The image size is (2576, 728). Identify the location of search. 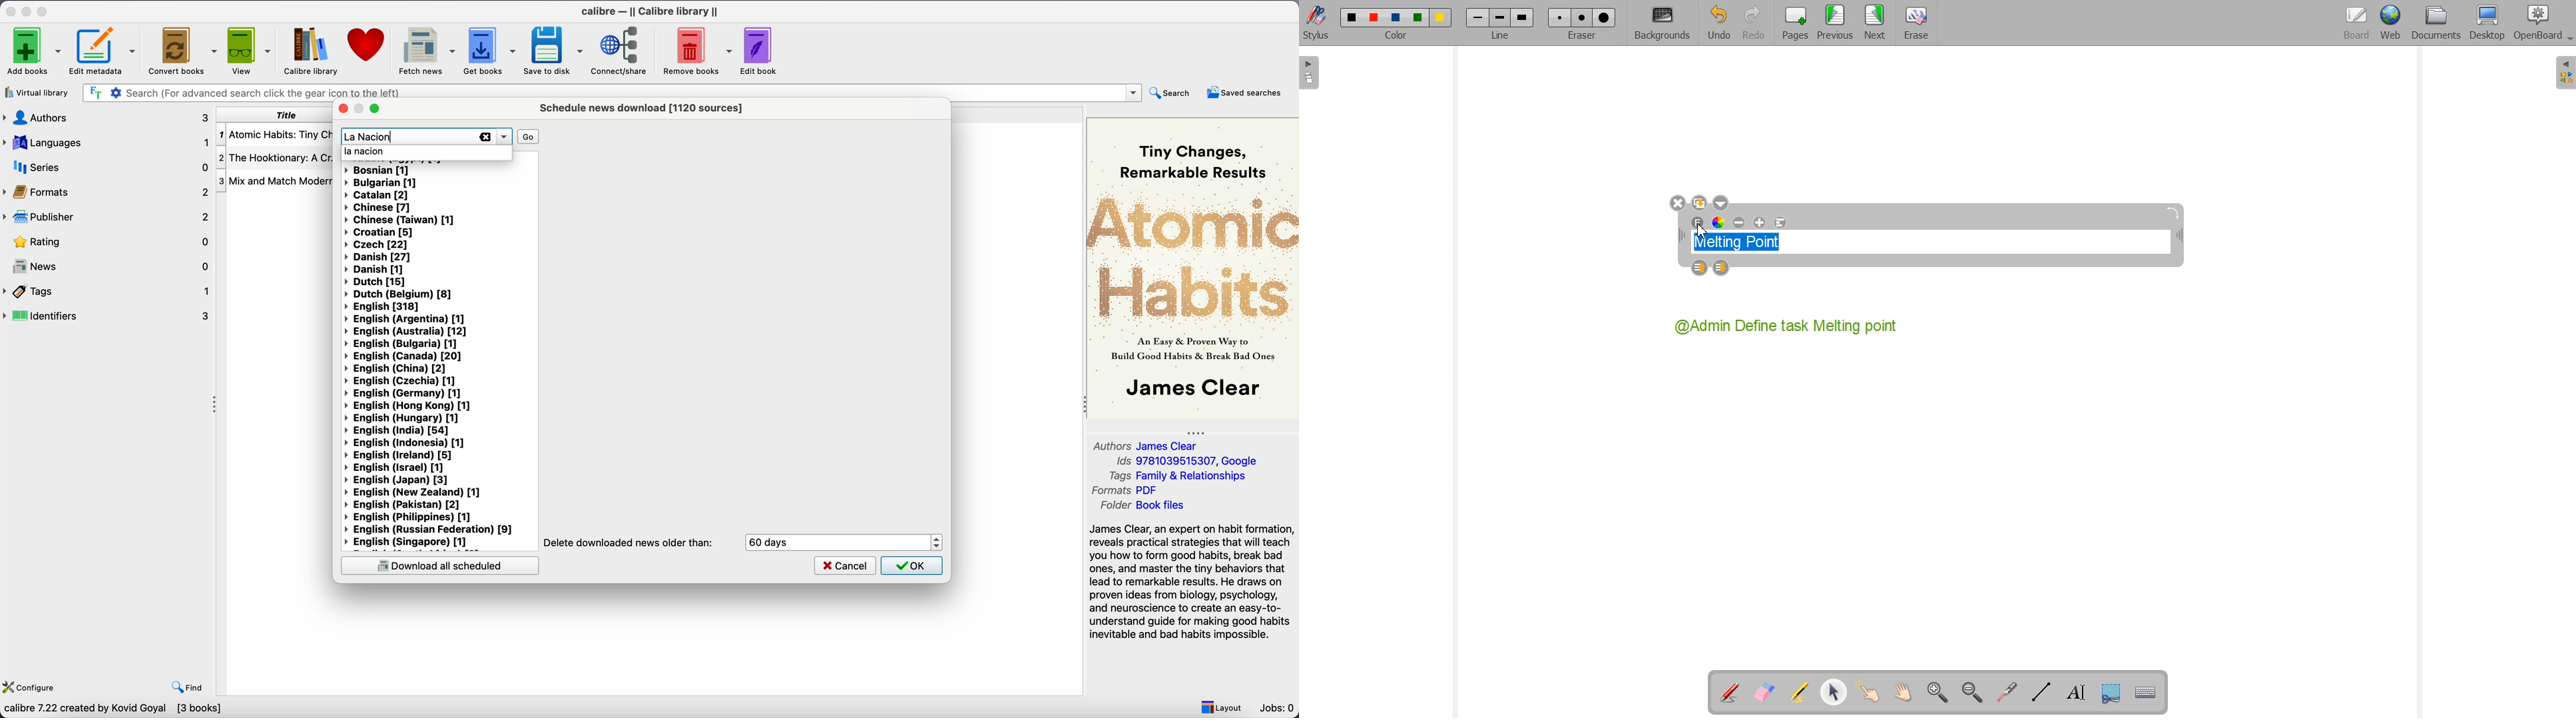
(1172, 93).